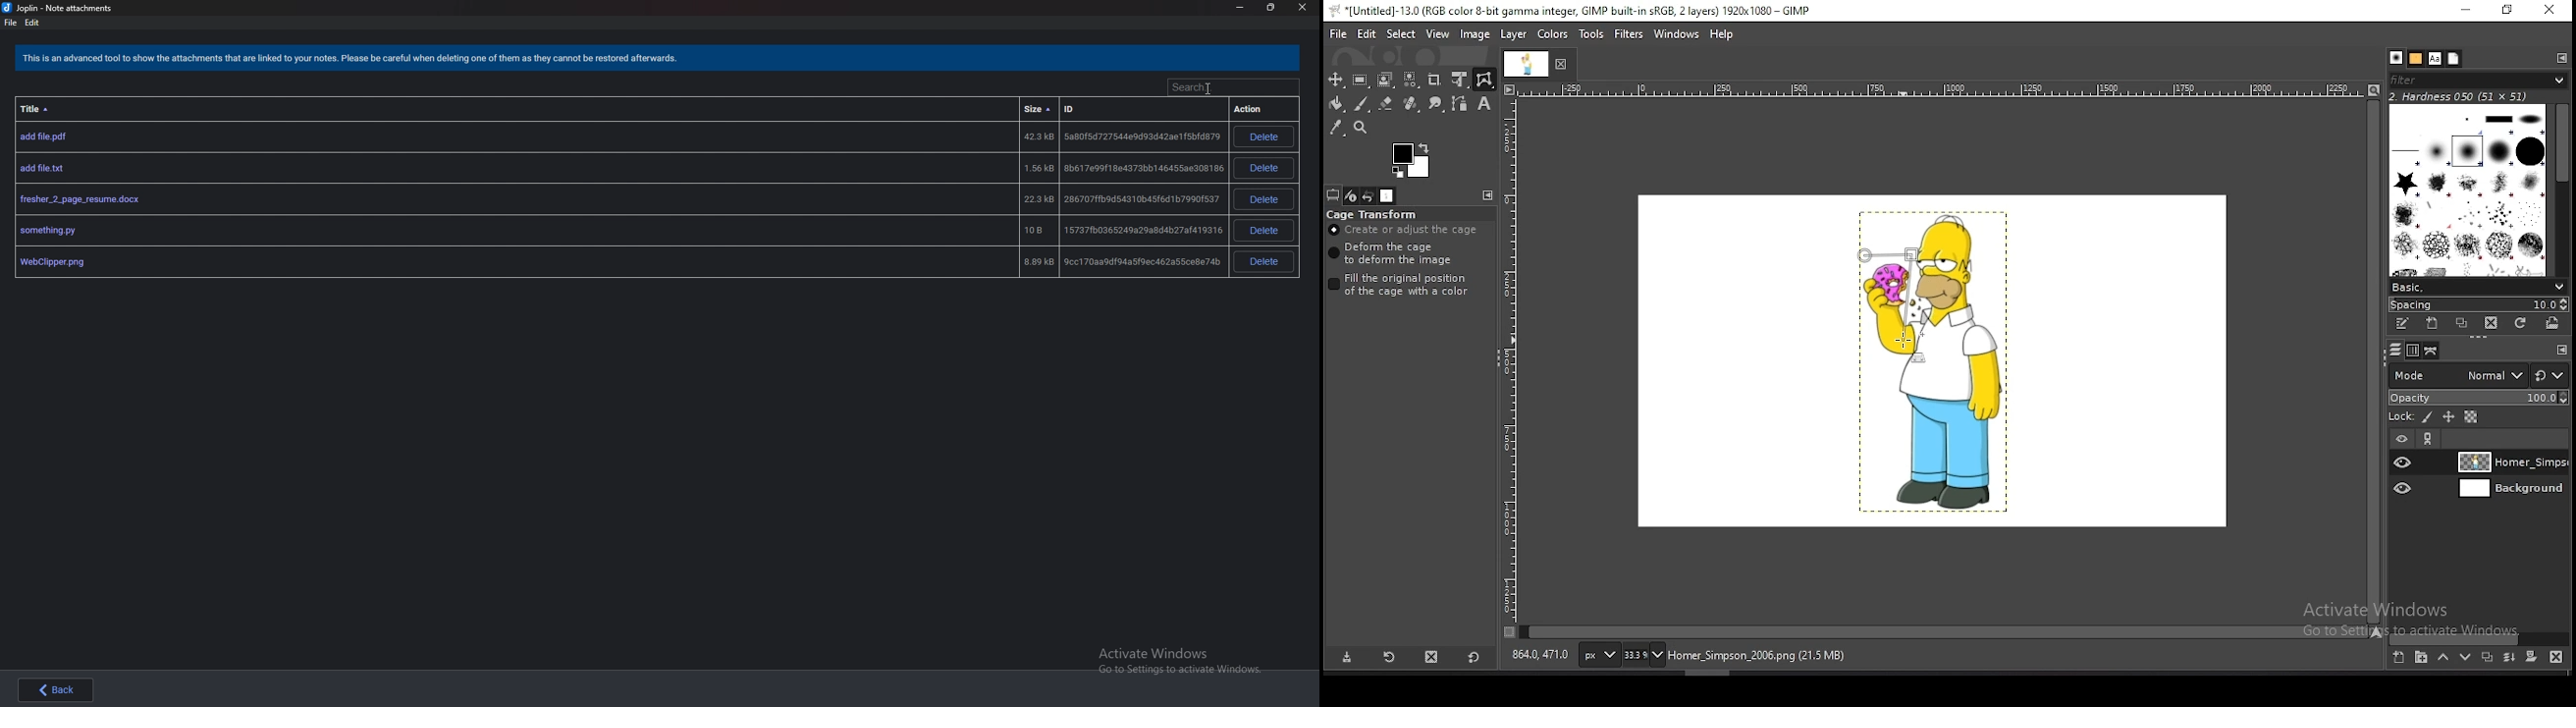 The width and height of the screenshot is (2576, 728). Describe the element at coordinates (1905, 342) in the screenshot. I see `mouse pointer` at that location.